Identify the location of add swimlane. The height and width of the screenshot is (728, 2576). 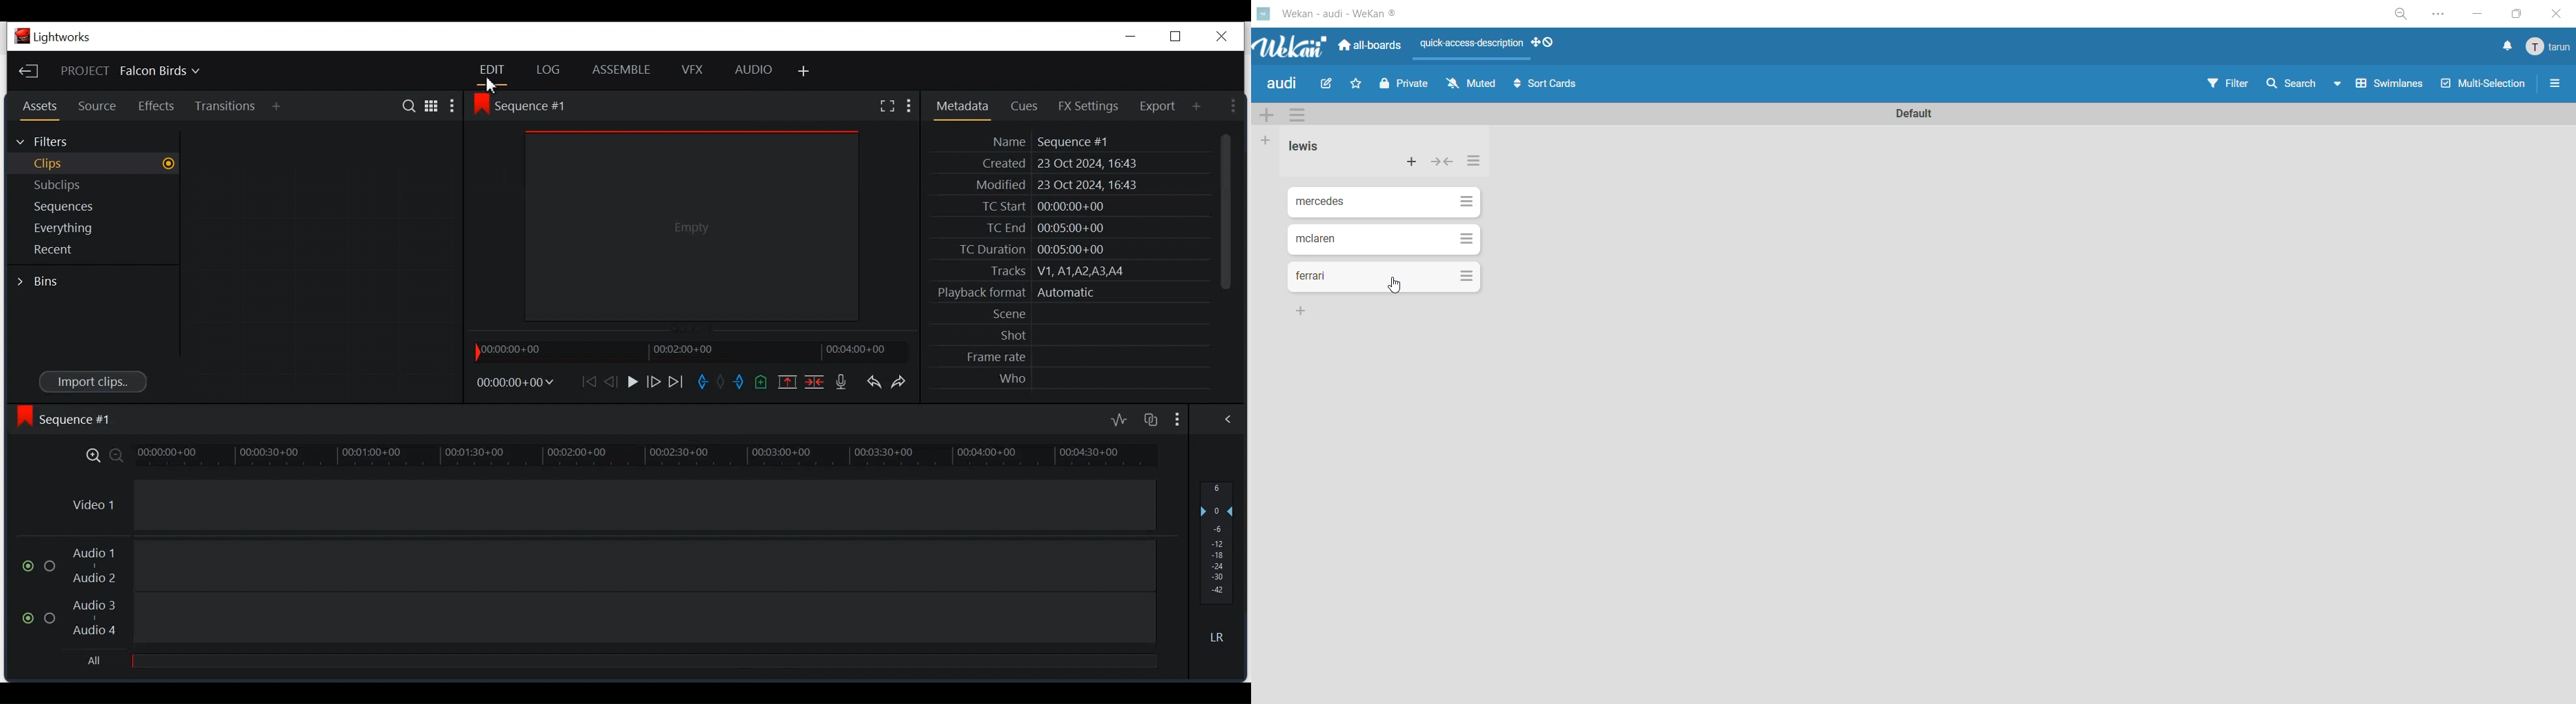
(1266, 113).